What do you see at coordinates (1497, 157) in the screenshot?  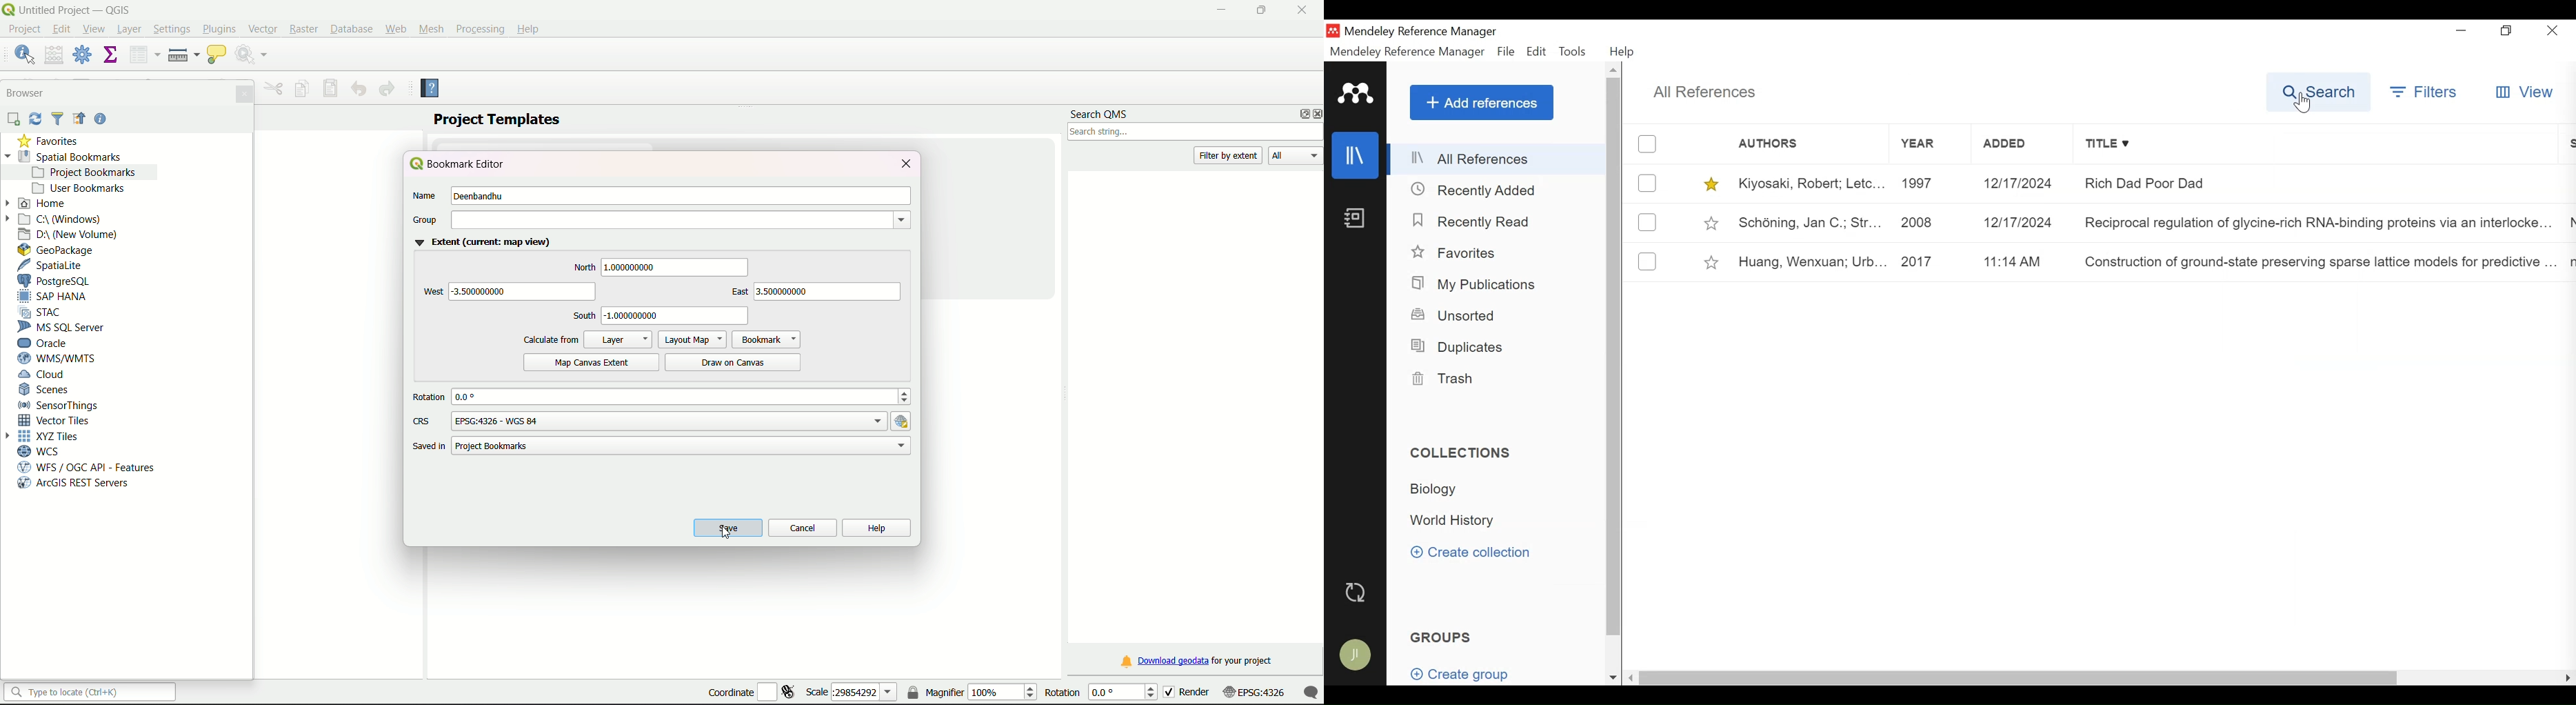 I see `All References` at bounding box center [1497, 157].